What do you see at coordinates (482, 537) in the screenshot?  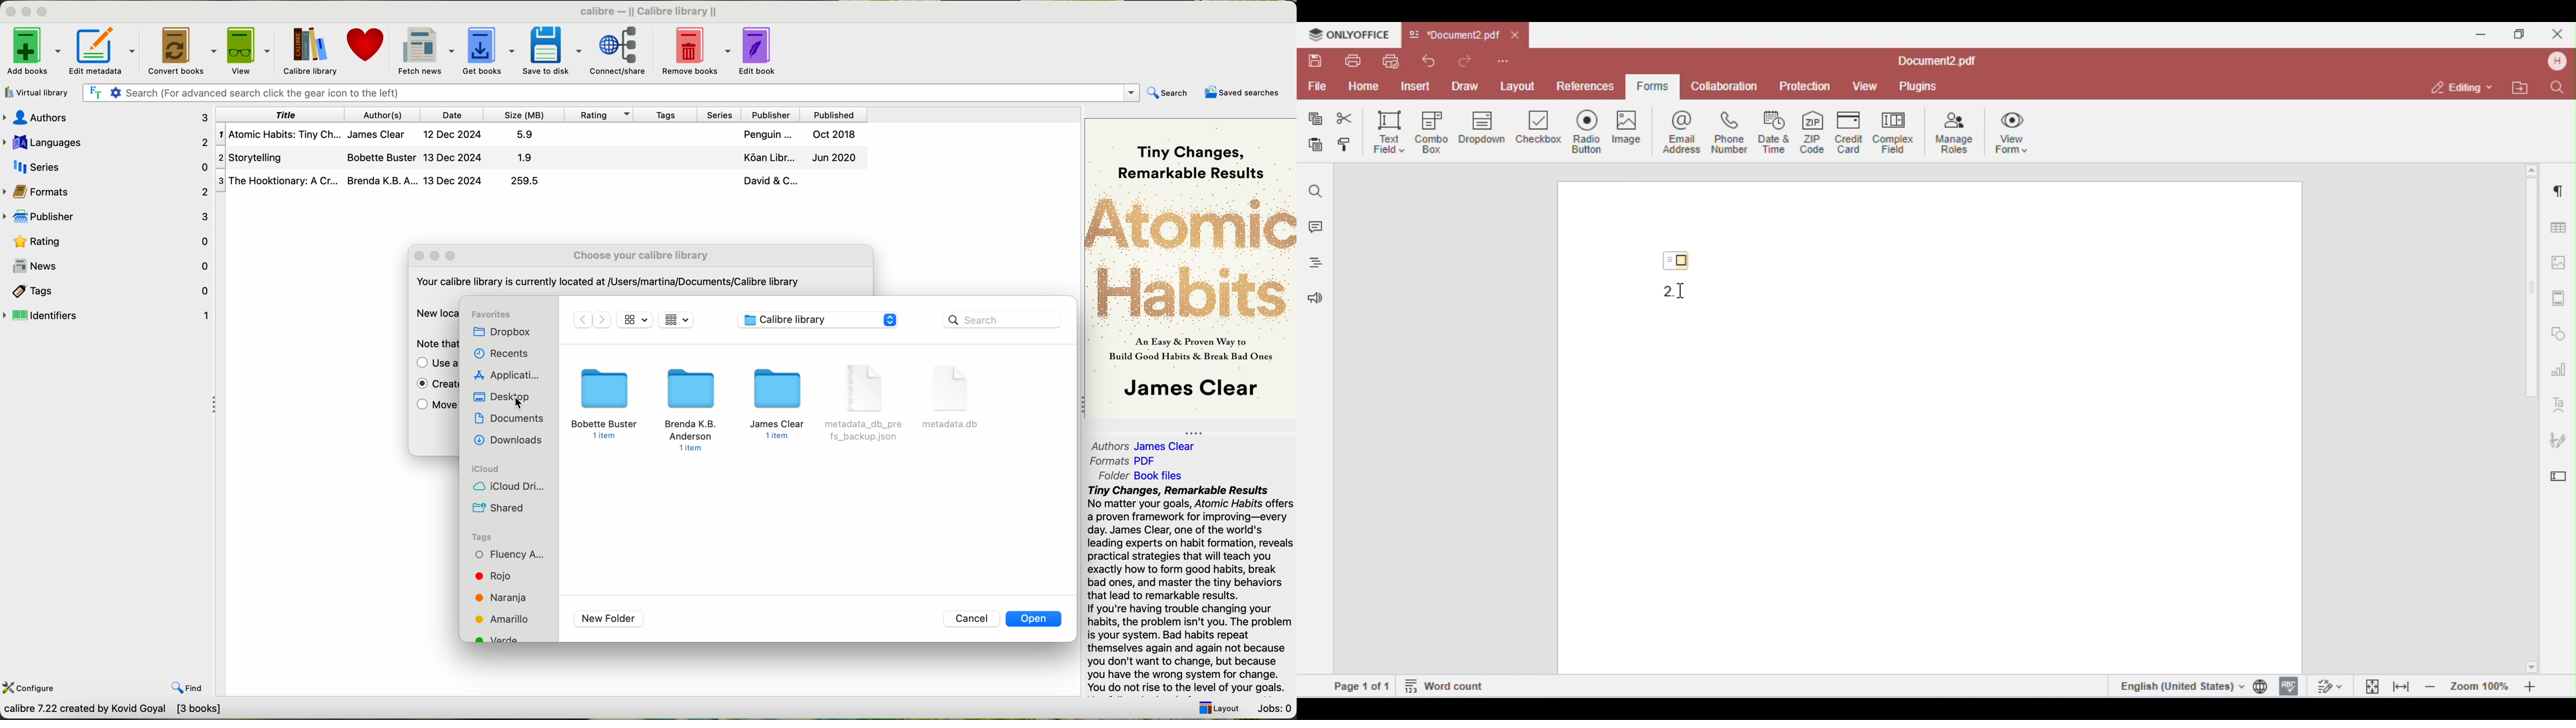 I see `tags` at bounding box center [482, 537].